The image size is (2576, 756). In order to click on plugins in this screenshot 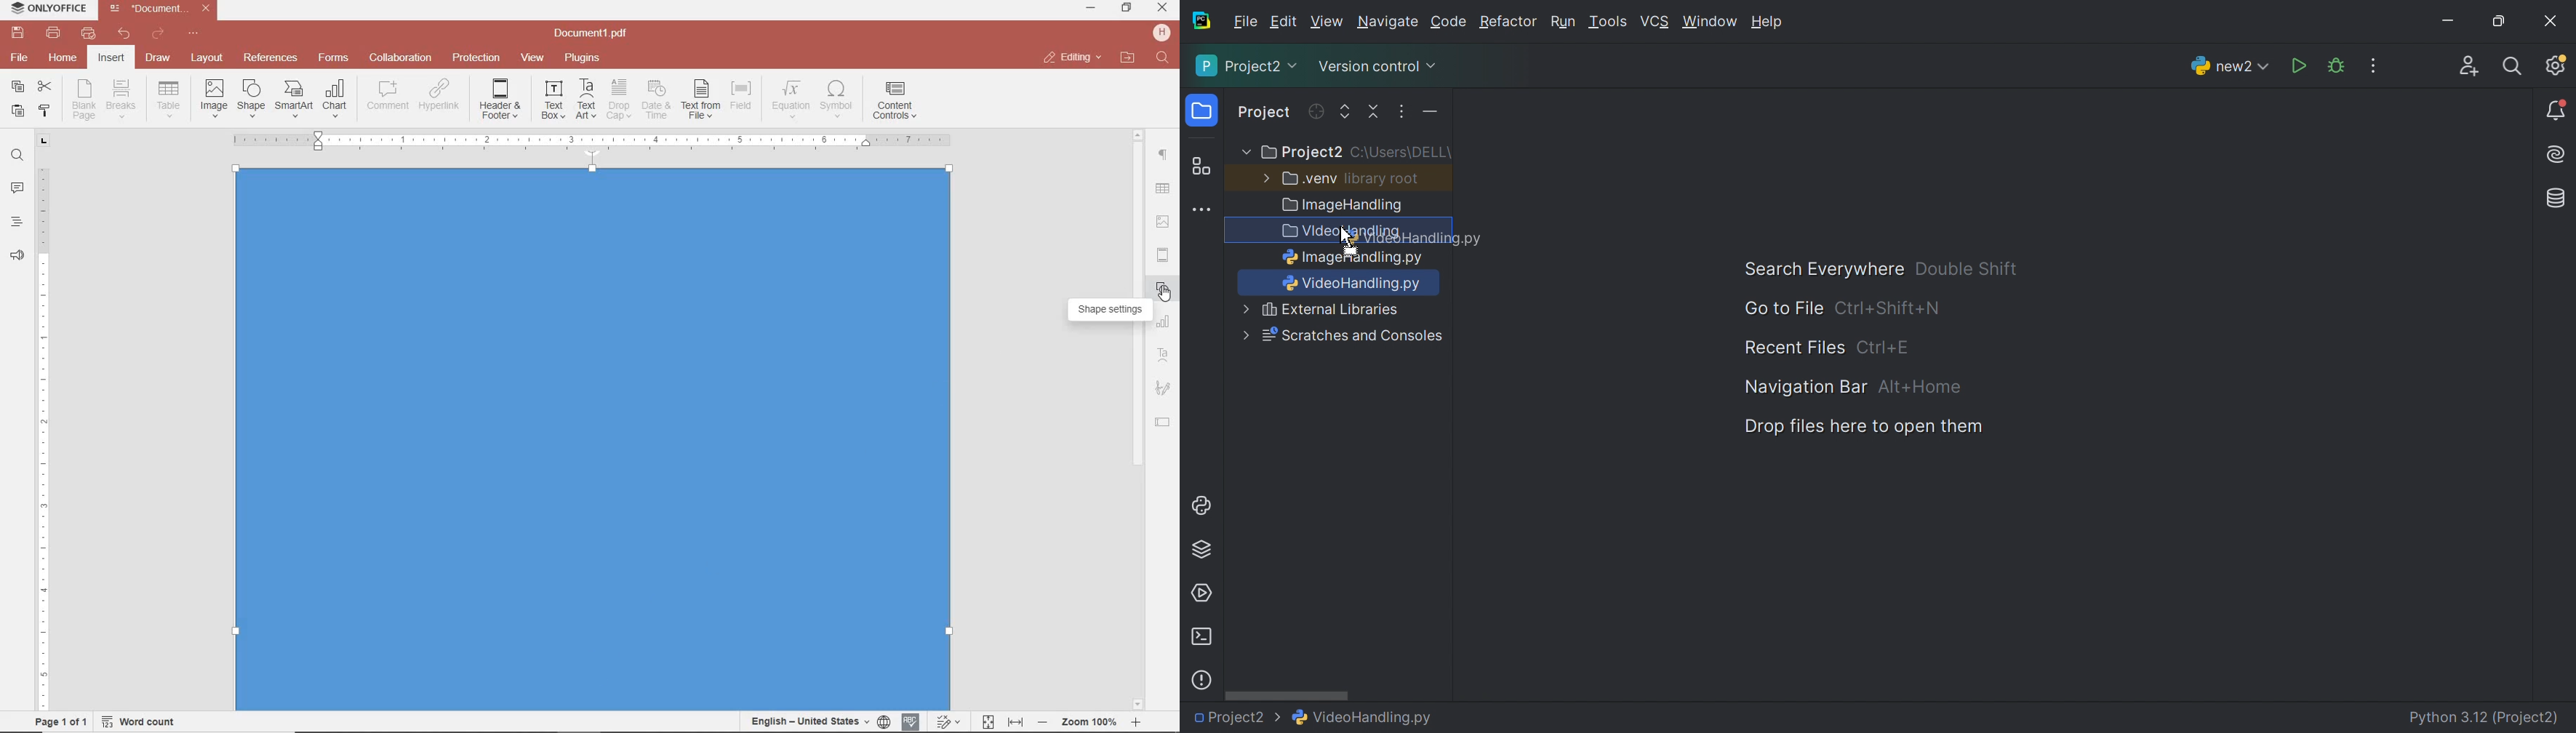, I will do `click(585, 58)`.